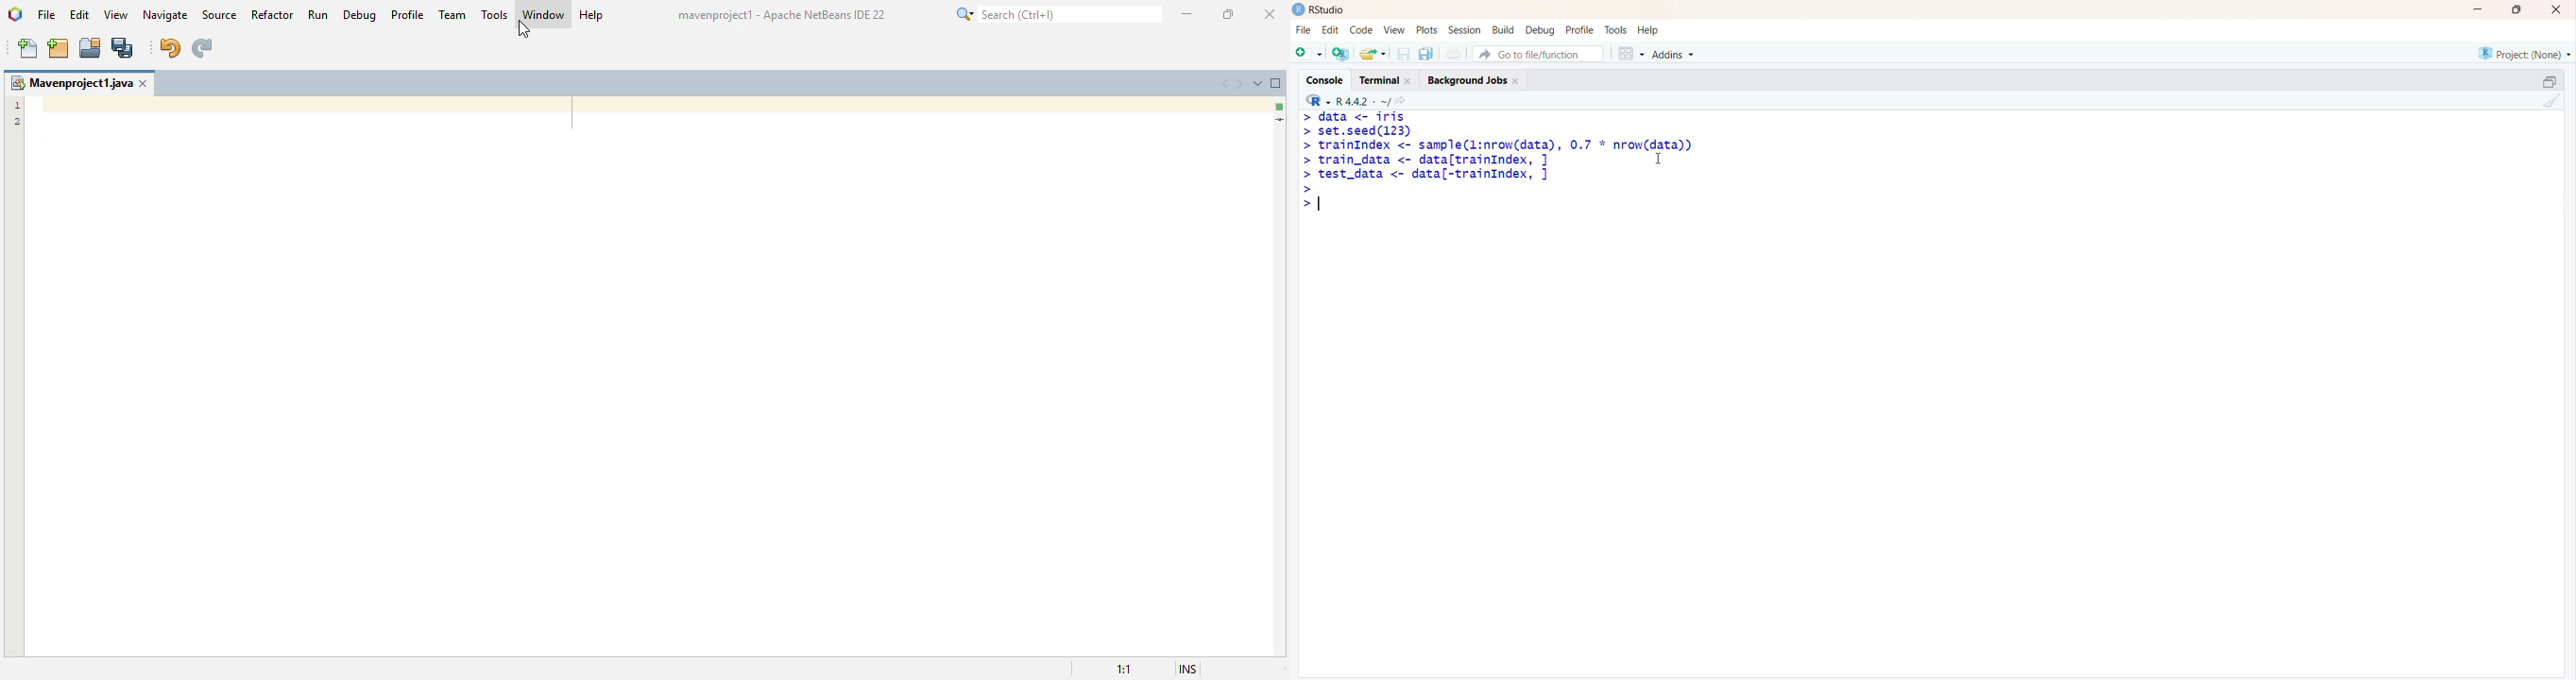  I want to click on Console, so click(1327, 77).